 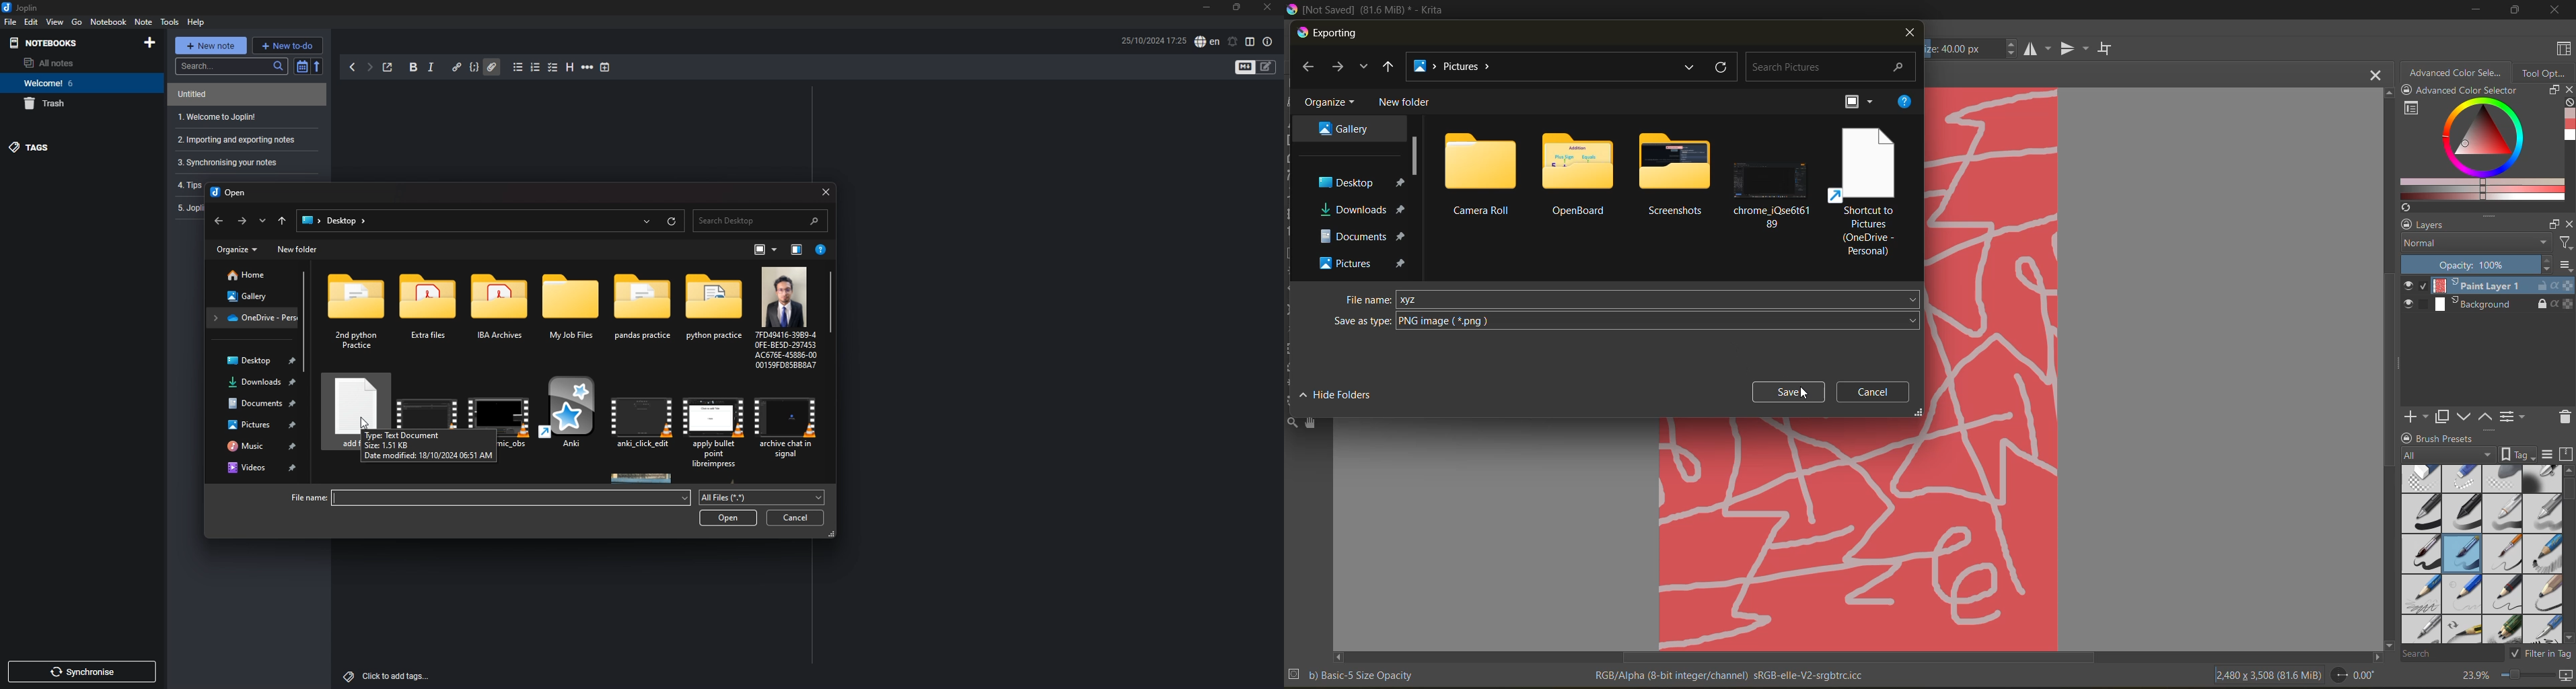 I want to click on save as type, so click(x=1659, y=321).